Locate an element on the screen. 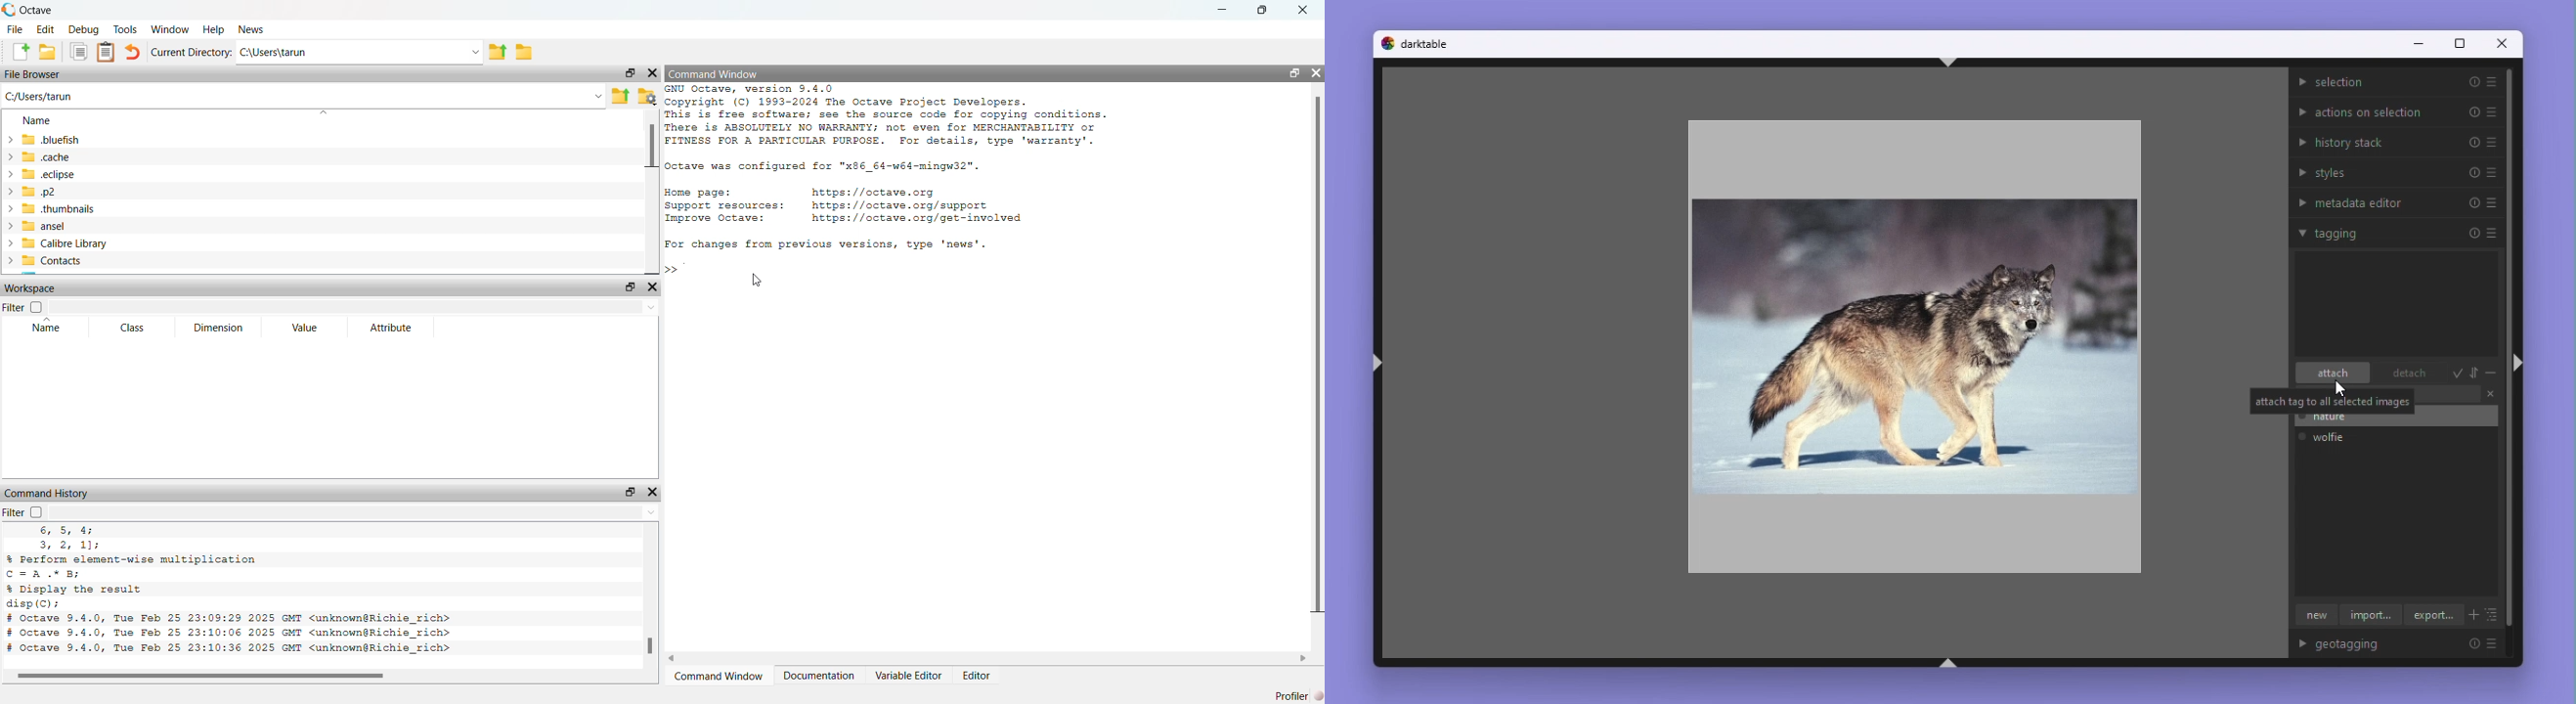 The image size is (2576, 728). disp(C): is located at coordinates (33, 604).